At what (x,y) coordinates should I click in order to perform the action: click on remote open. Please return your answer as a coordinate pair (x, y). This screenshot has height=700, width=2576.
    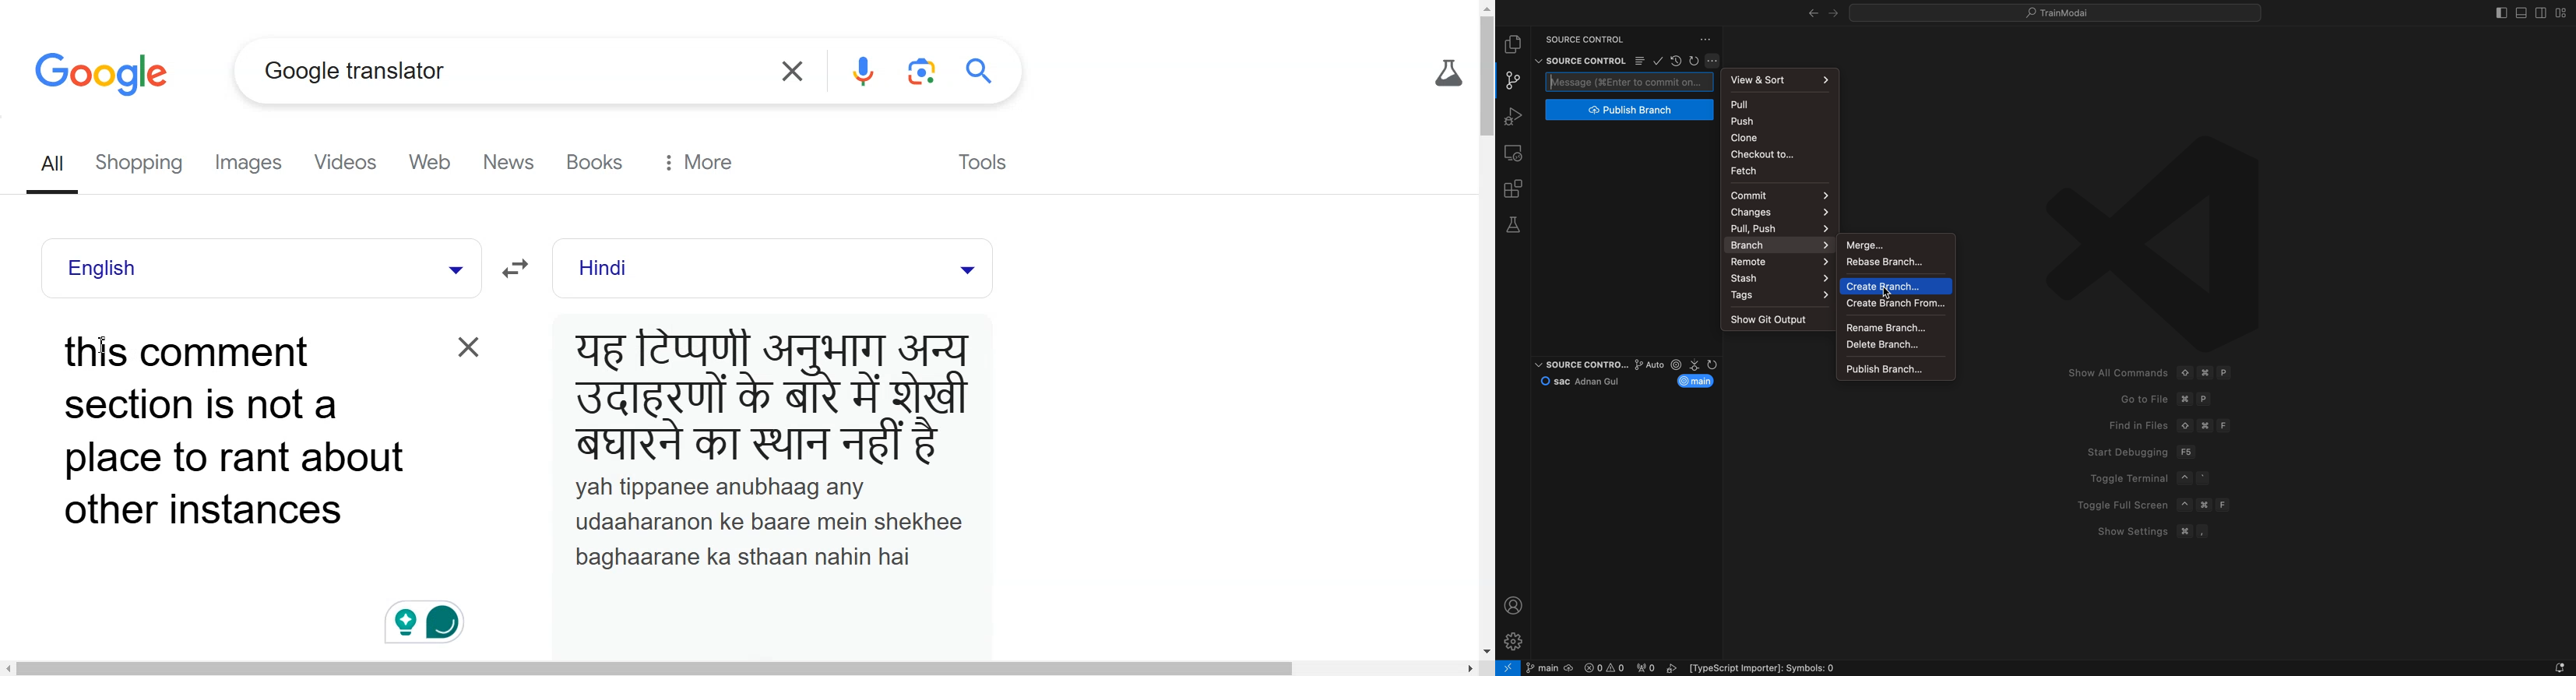
    Looking at the image, I should click on (1508, 667).